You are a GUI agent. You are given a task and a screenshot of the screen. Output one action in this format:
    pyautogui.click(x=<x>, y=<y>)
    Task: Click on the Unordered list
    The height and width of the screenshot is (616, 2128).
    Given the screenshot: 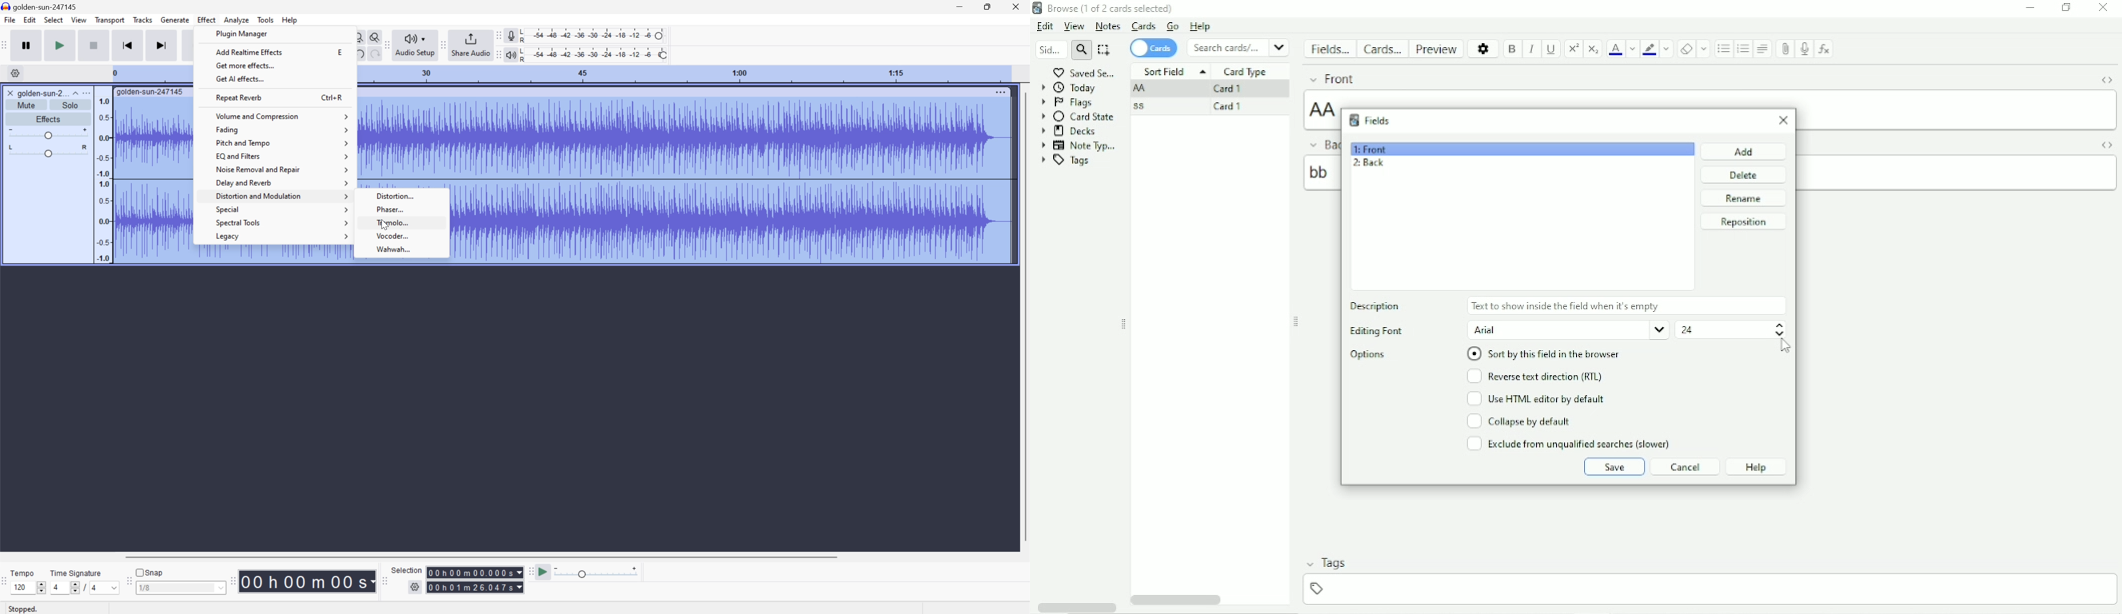 What is the action you would take?
    pyautogui.click(x=1723, y=49)
    